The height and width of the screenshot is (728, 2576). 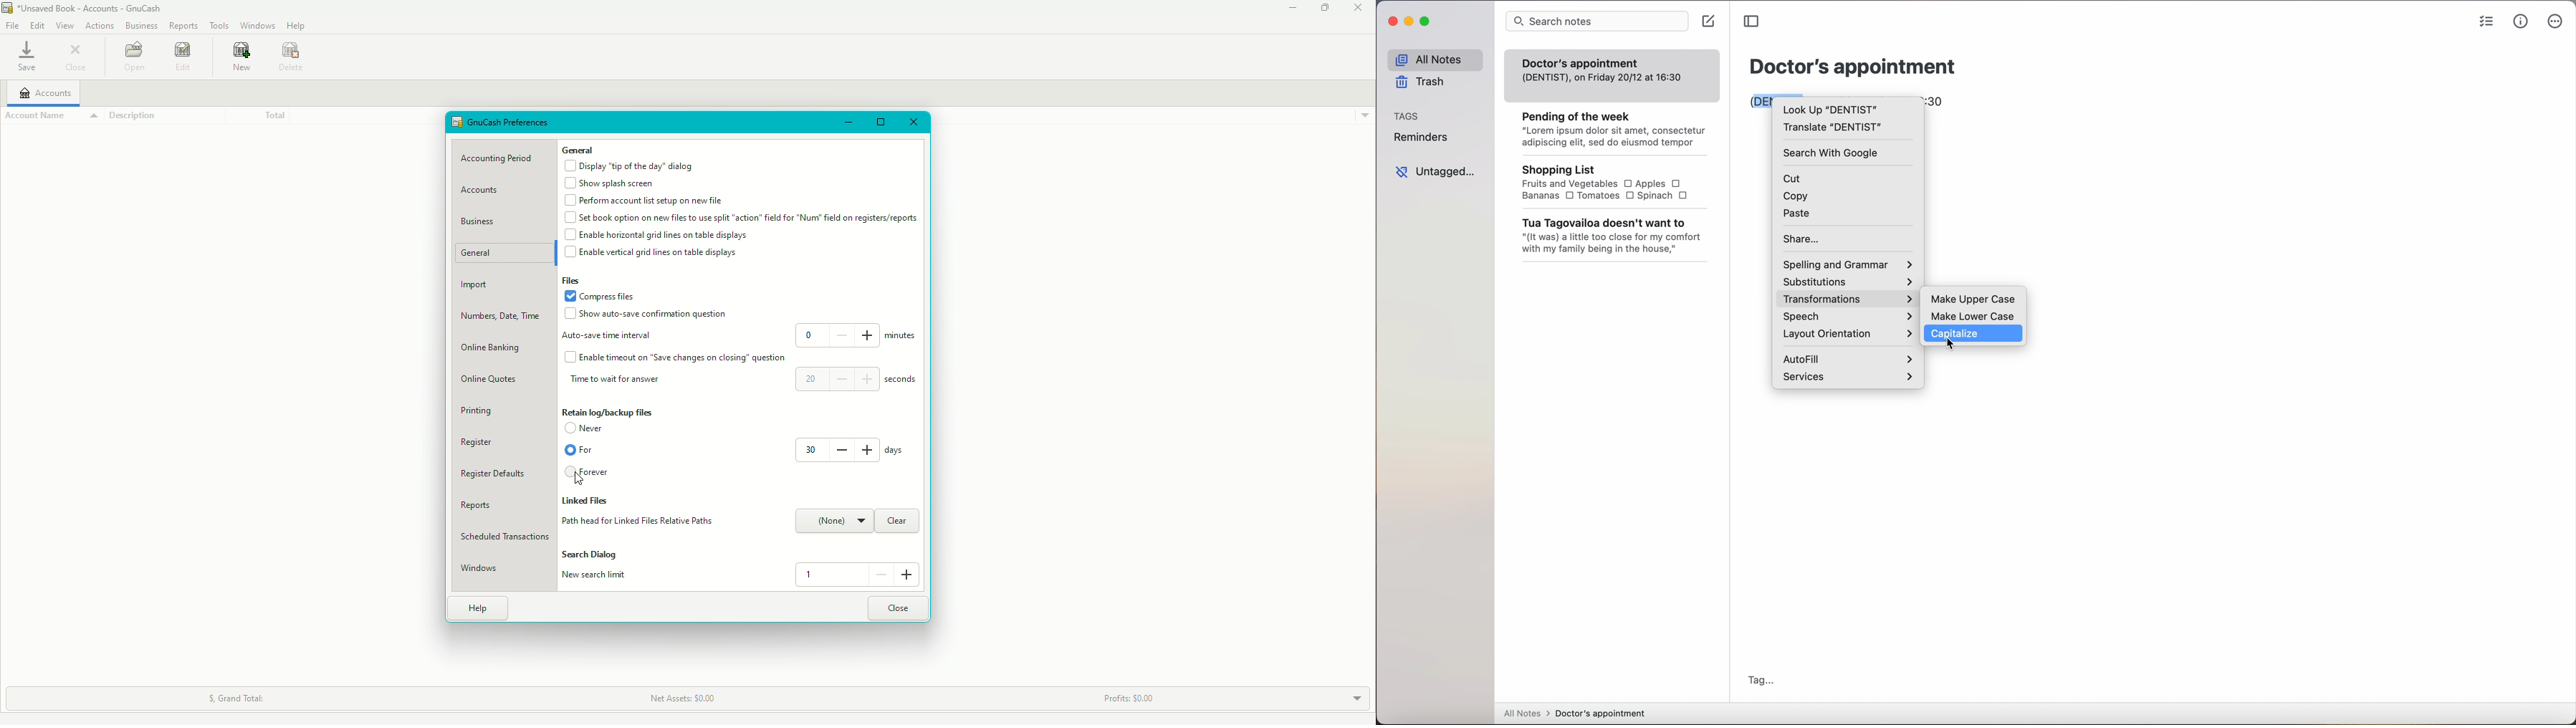 I want to click on Close, so click(x=1359, y=9).